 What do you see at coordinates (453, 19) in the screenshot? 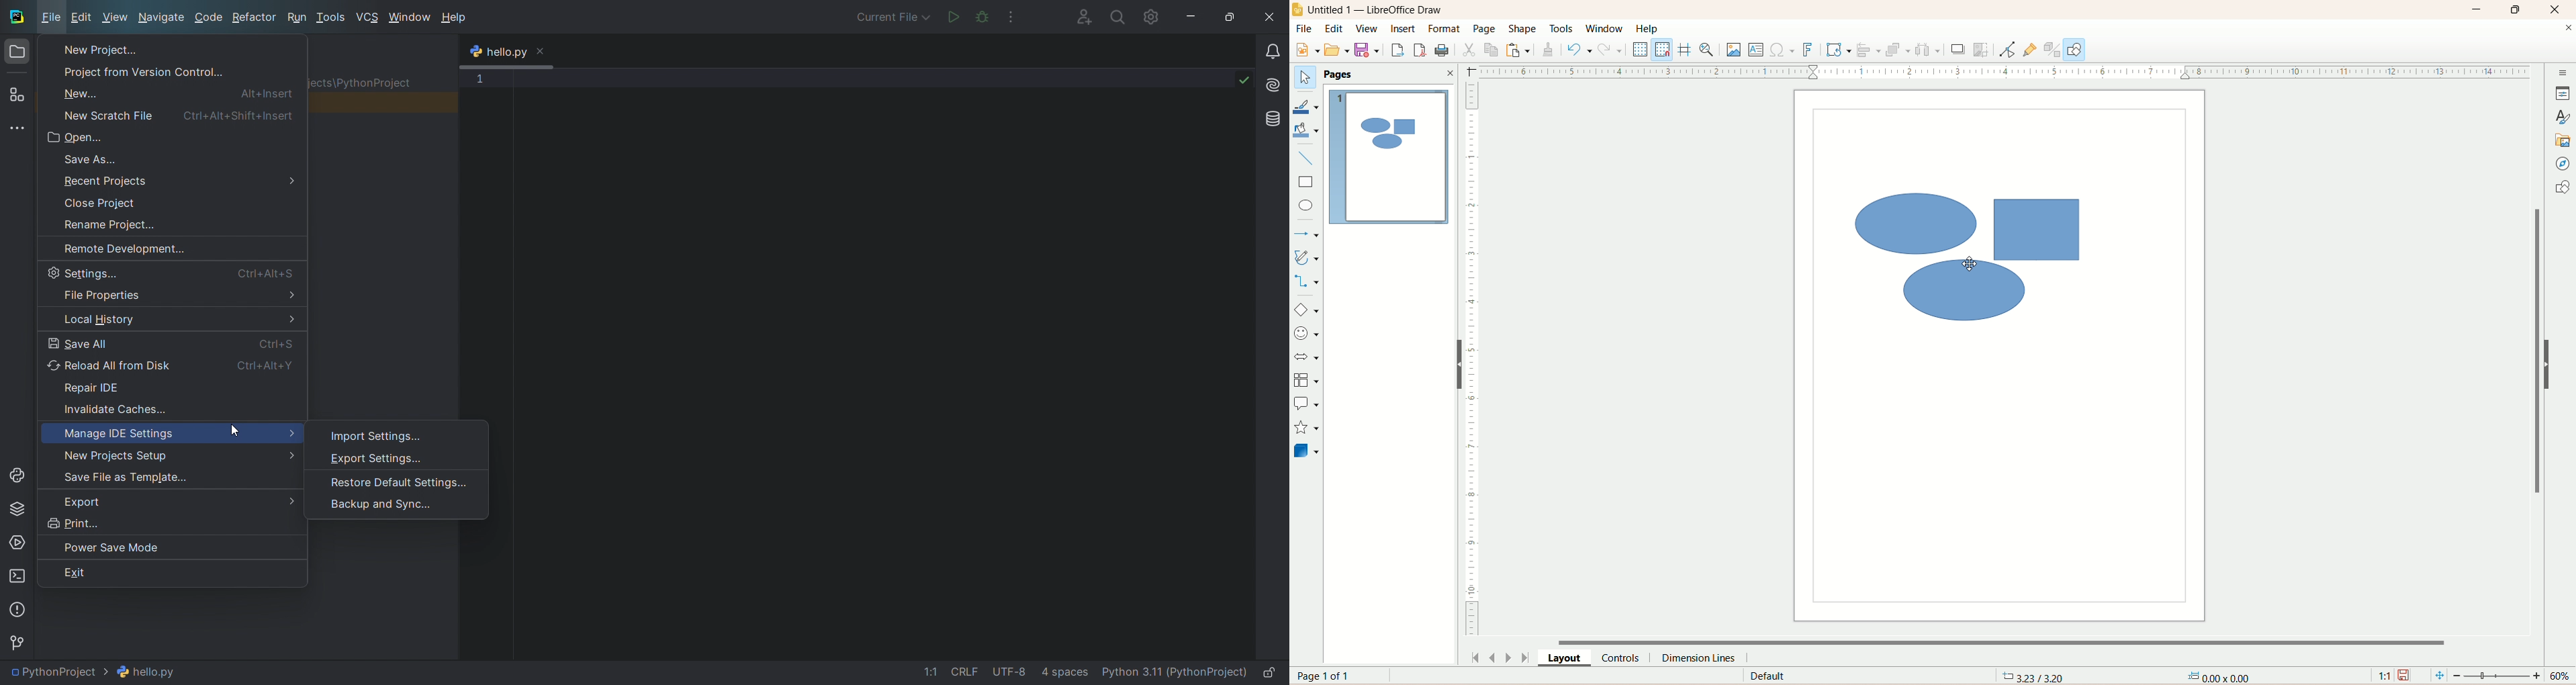
I see `help` at bounding box center [453, 19].